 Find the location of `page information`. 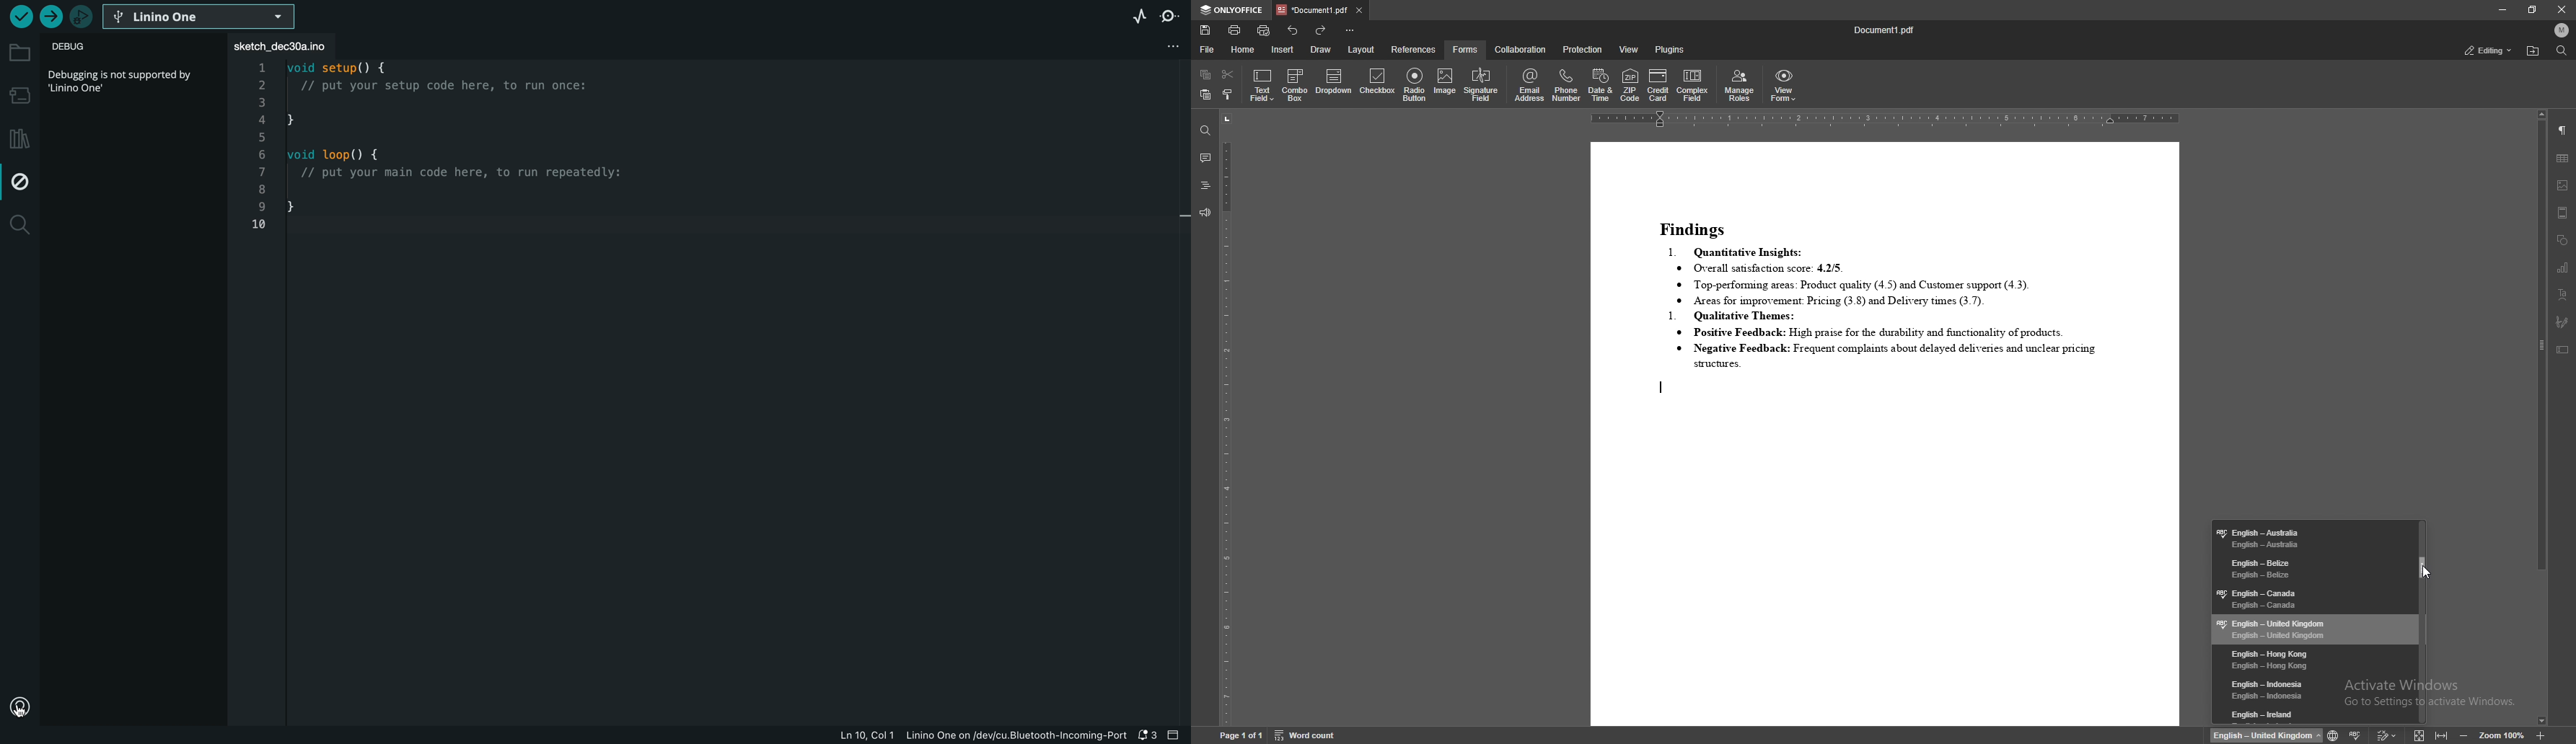

page information is located at coordinates (1239, 737).